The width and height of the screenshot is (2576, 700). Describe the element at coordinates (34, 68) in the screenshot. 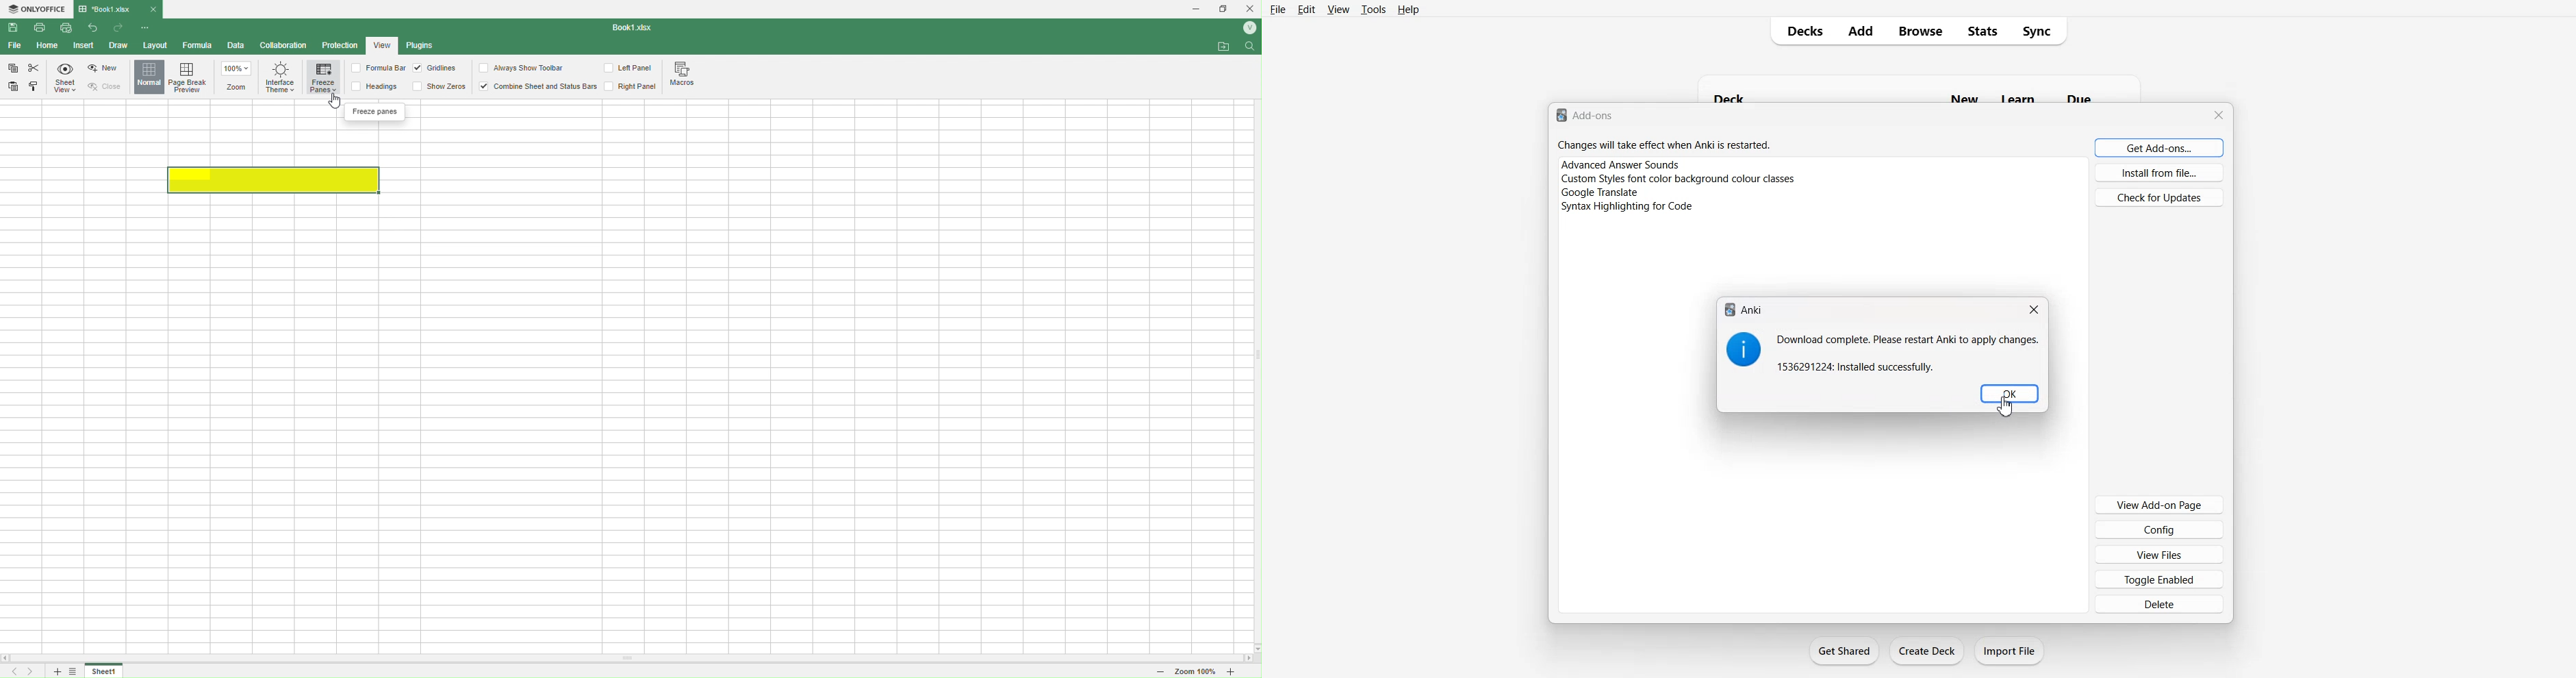

I see `Cut` at that location.